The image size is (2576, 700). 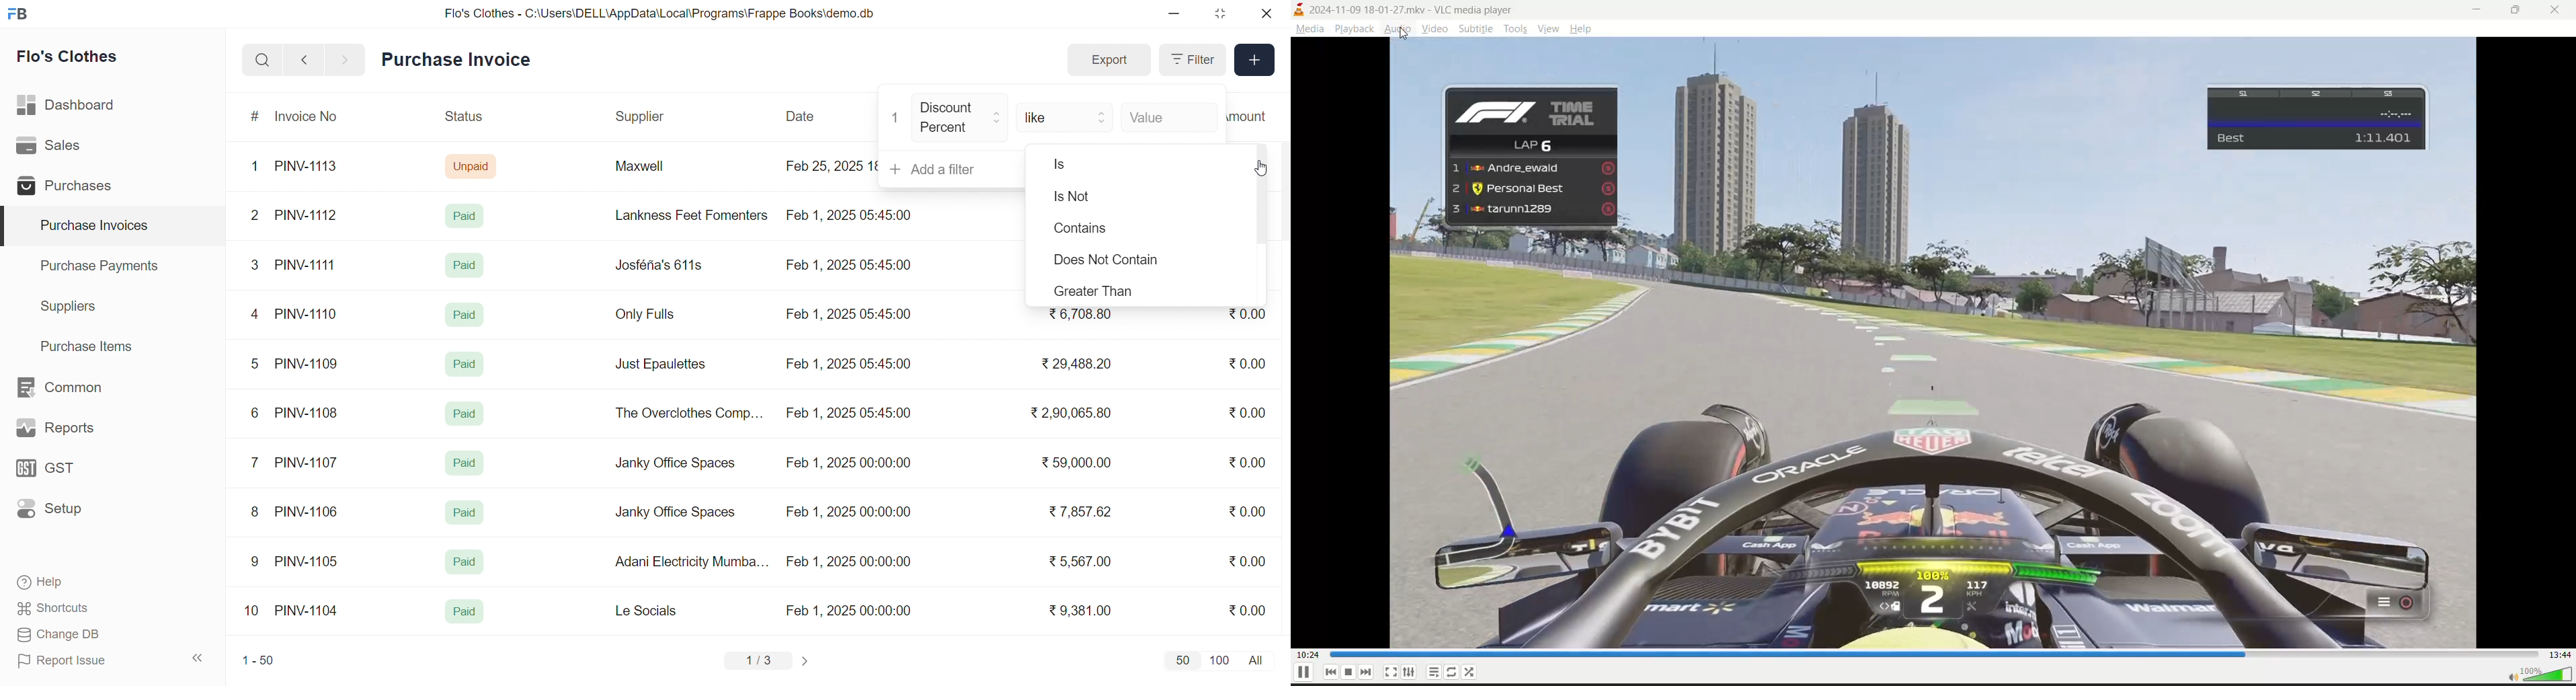 What do you see at coordinates (311, 117) in the screenshot?
I see `Invoice No` at bounding box center [311, 117].